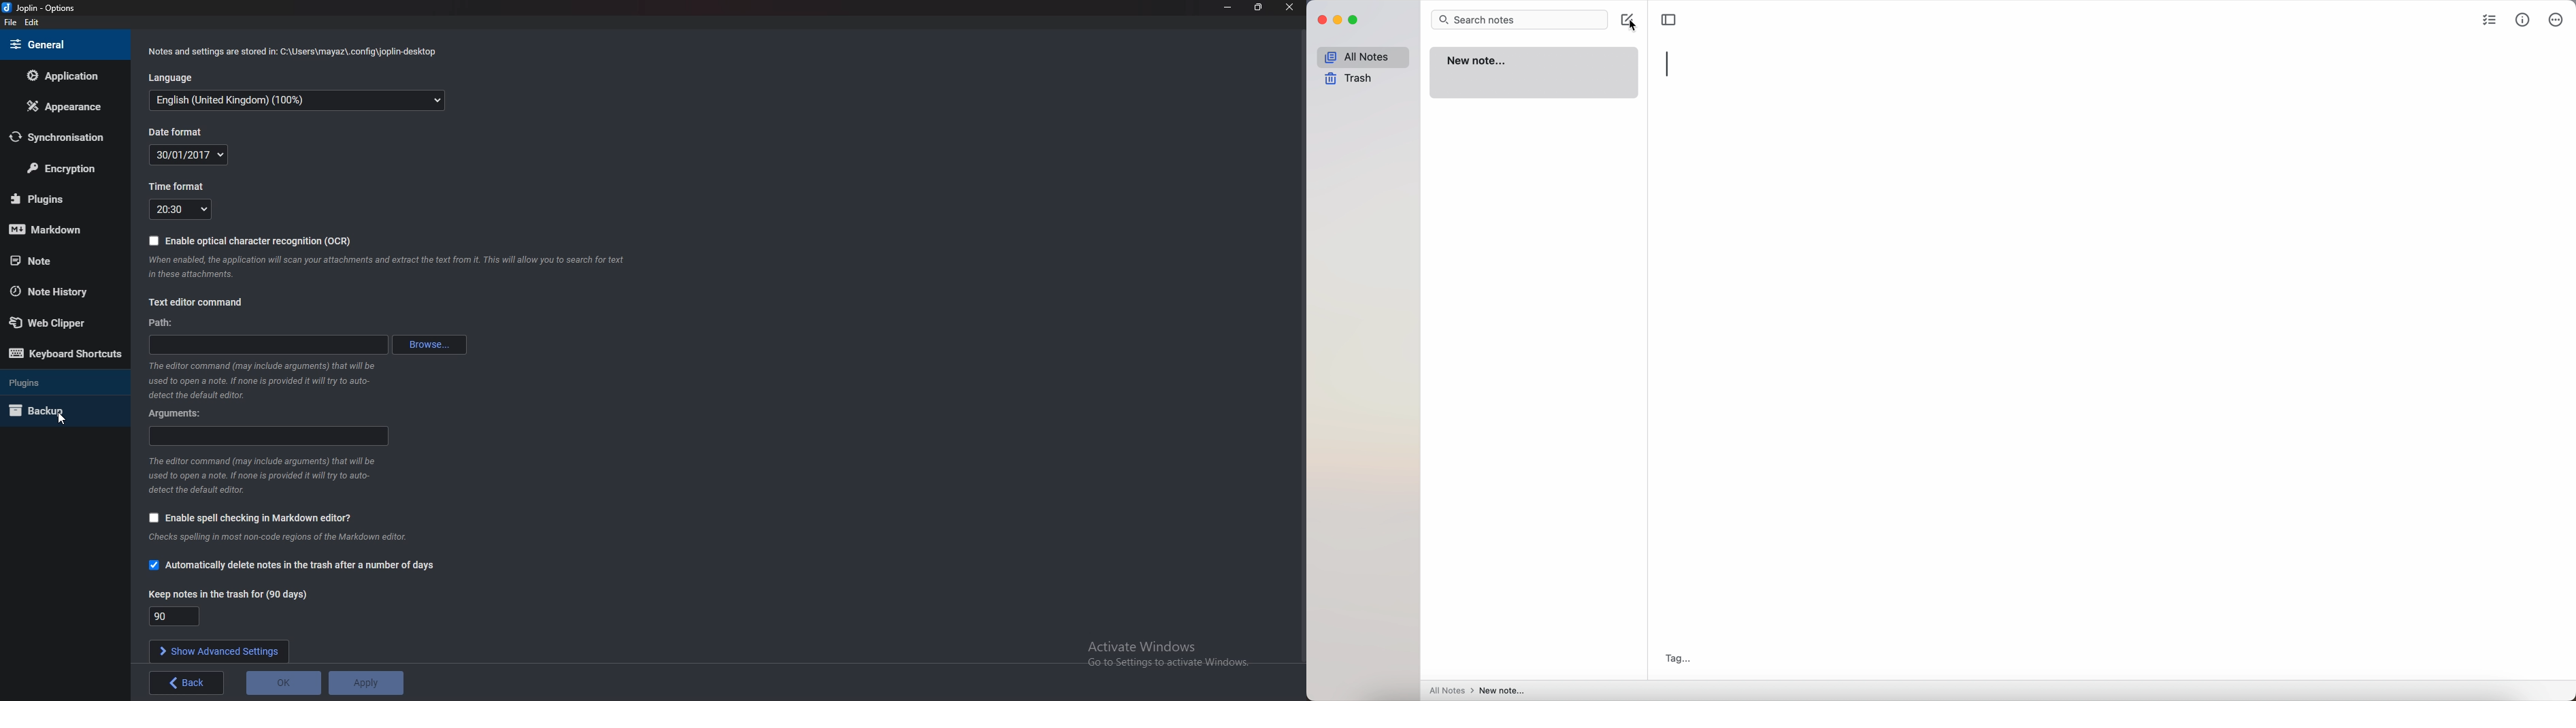  I want to click on Text editor command, so click(195, 304).